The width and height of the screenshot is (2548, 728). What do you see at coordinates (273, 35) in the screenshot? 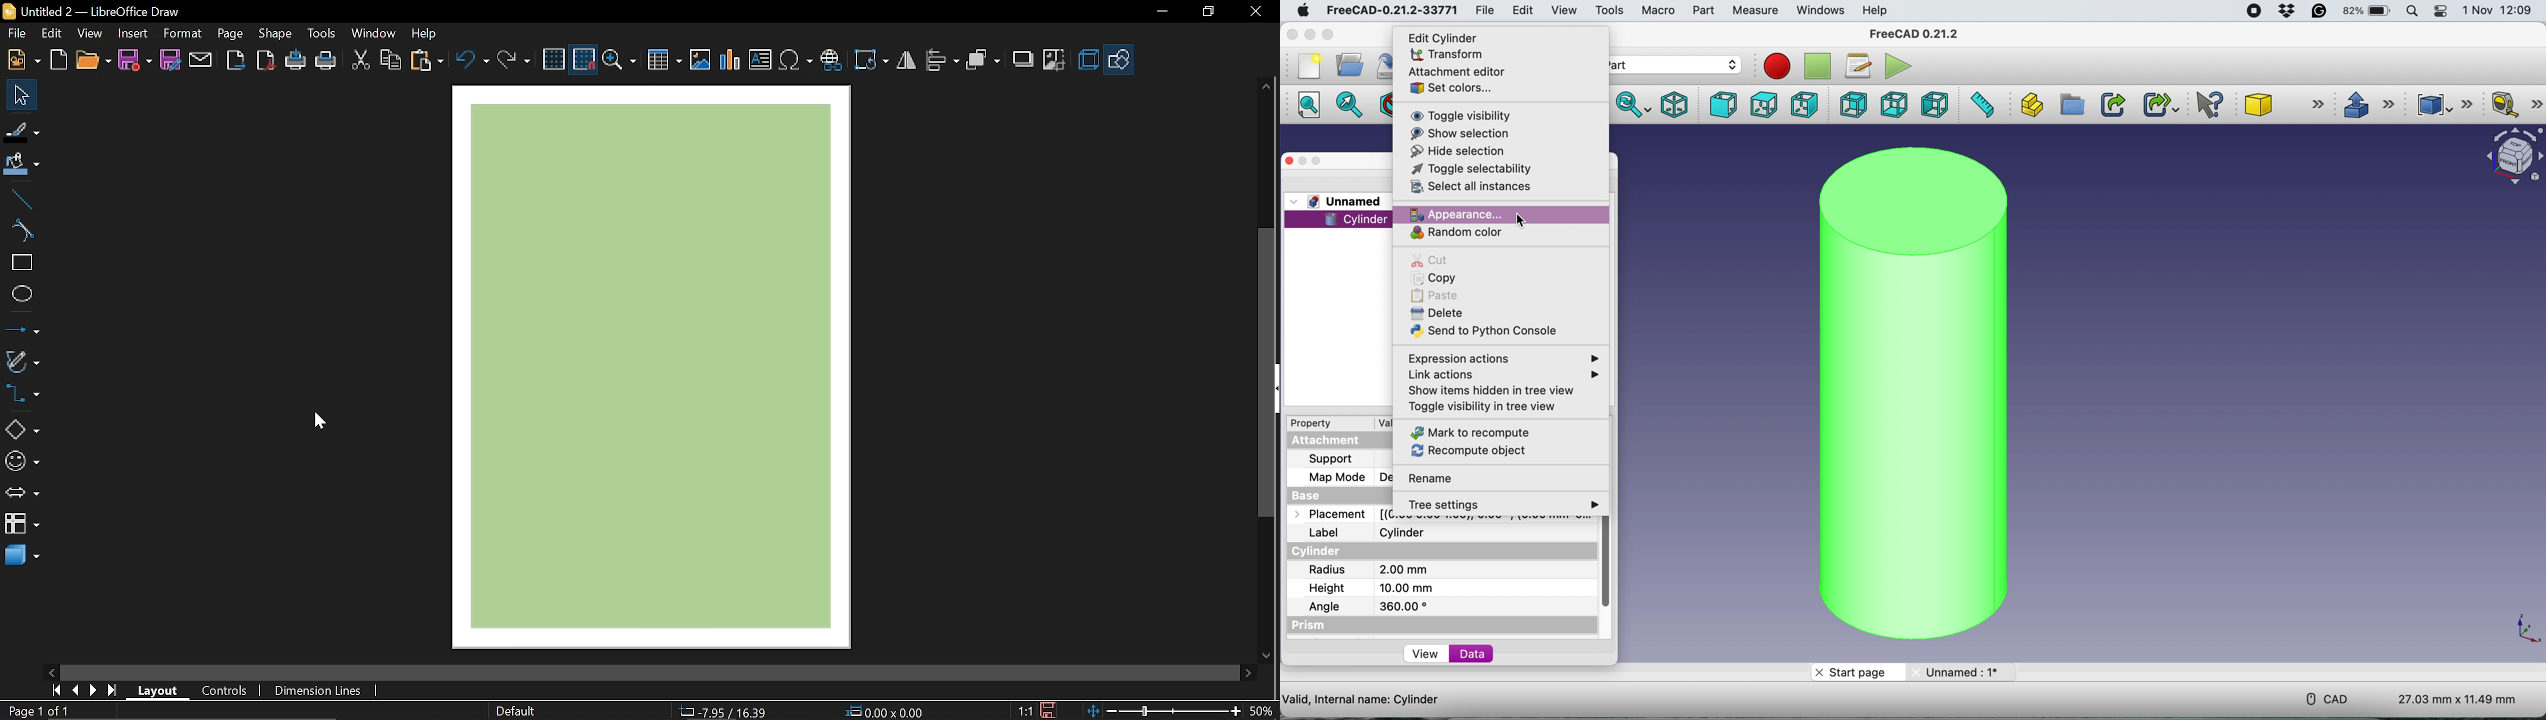
I see `Shape` at bounding box center [273, 35].